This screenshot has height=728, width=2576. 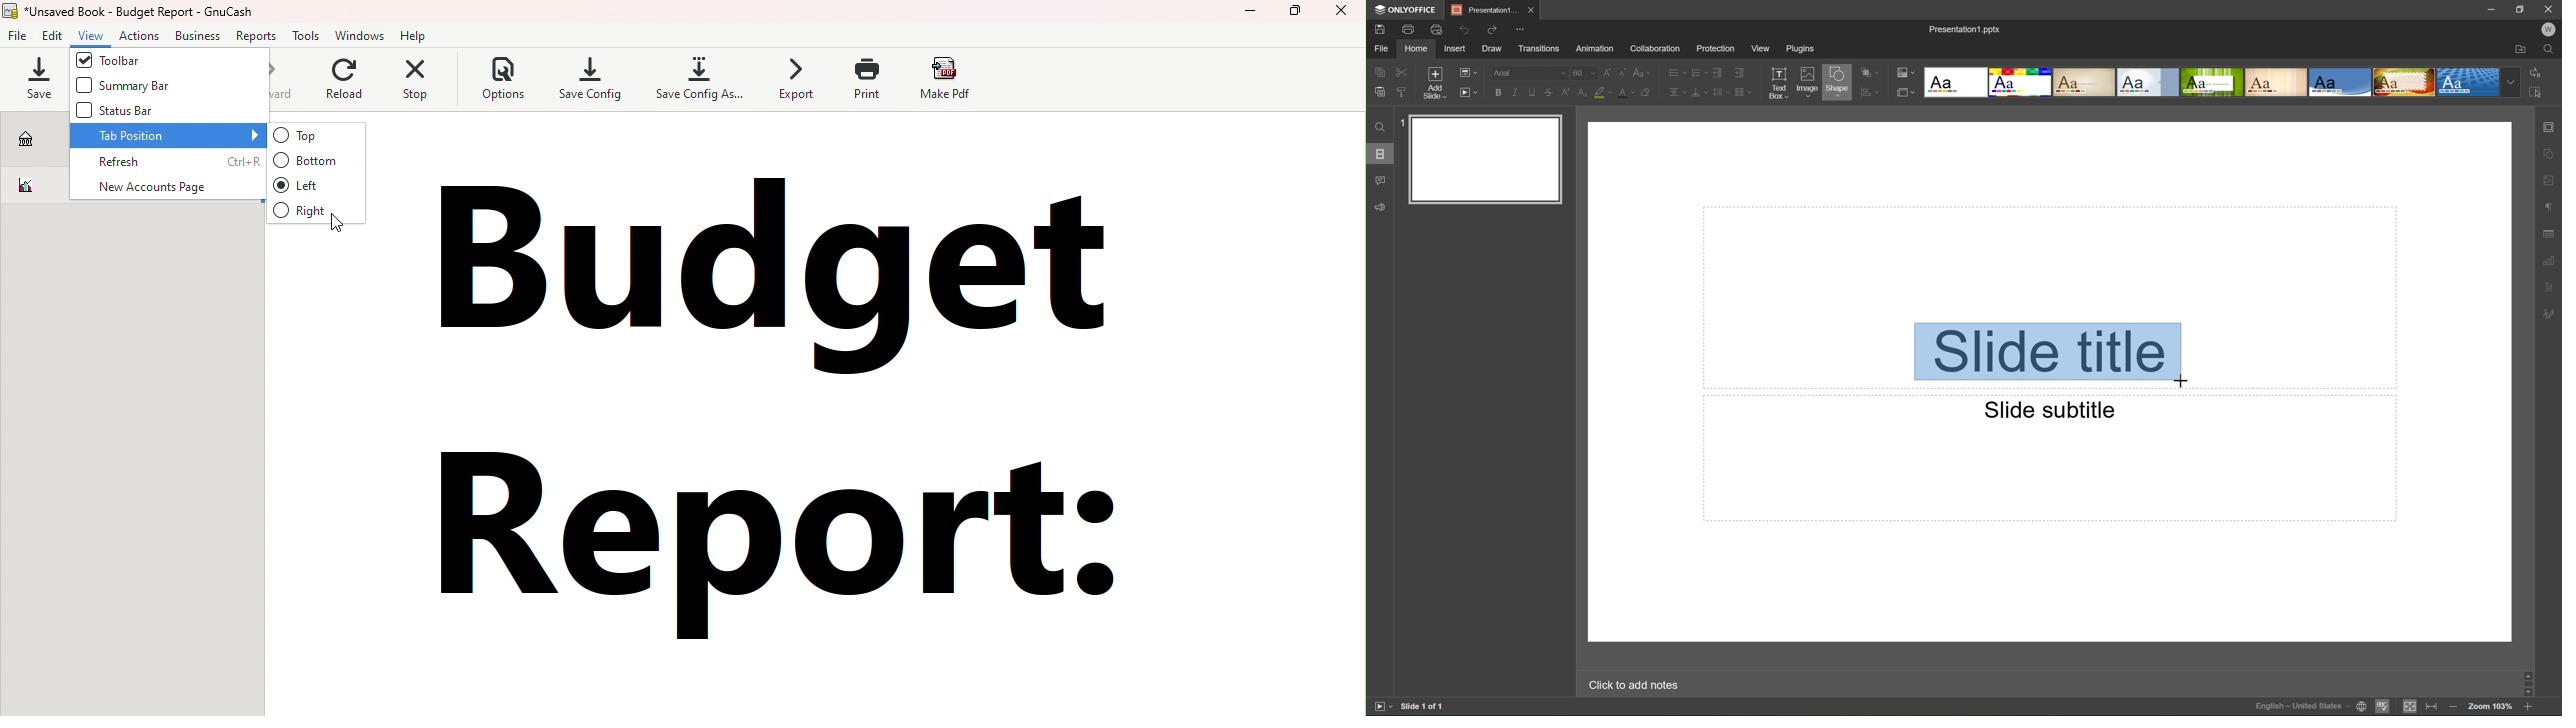 What do you see at coordinates (1382, 29) in the screenshot?
I see `Save` at bounding box center [1382, 29].